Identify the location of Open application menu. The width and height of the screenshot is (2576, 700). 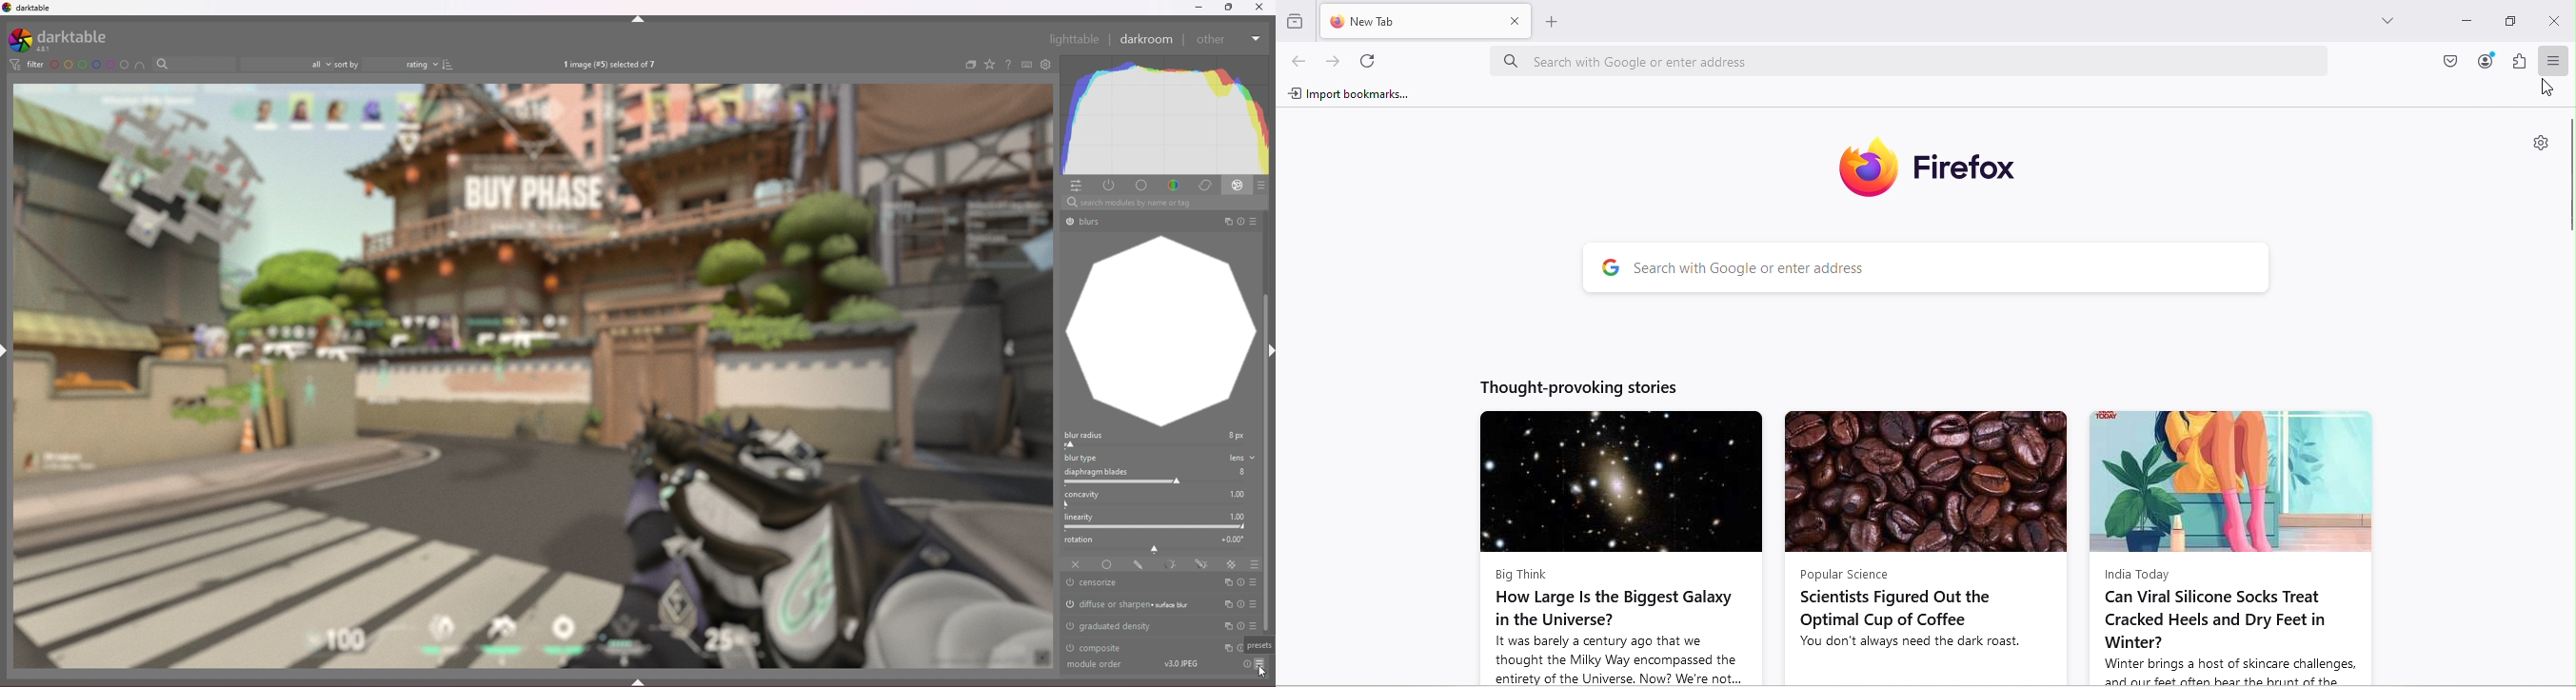
(2552, 61).